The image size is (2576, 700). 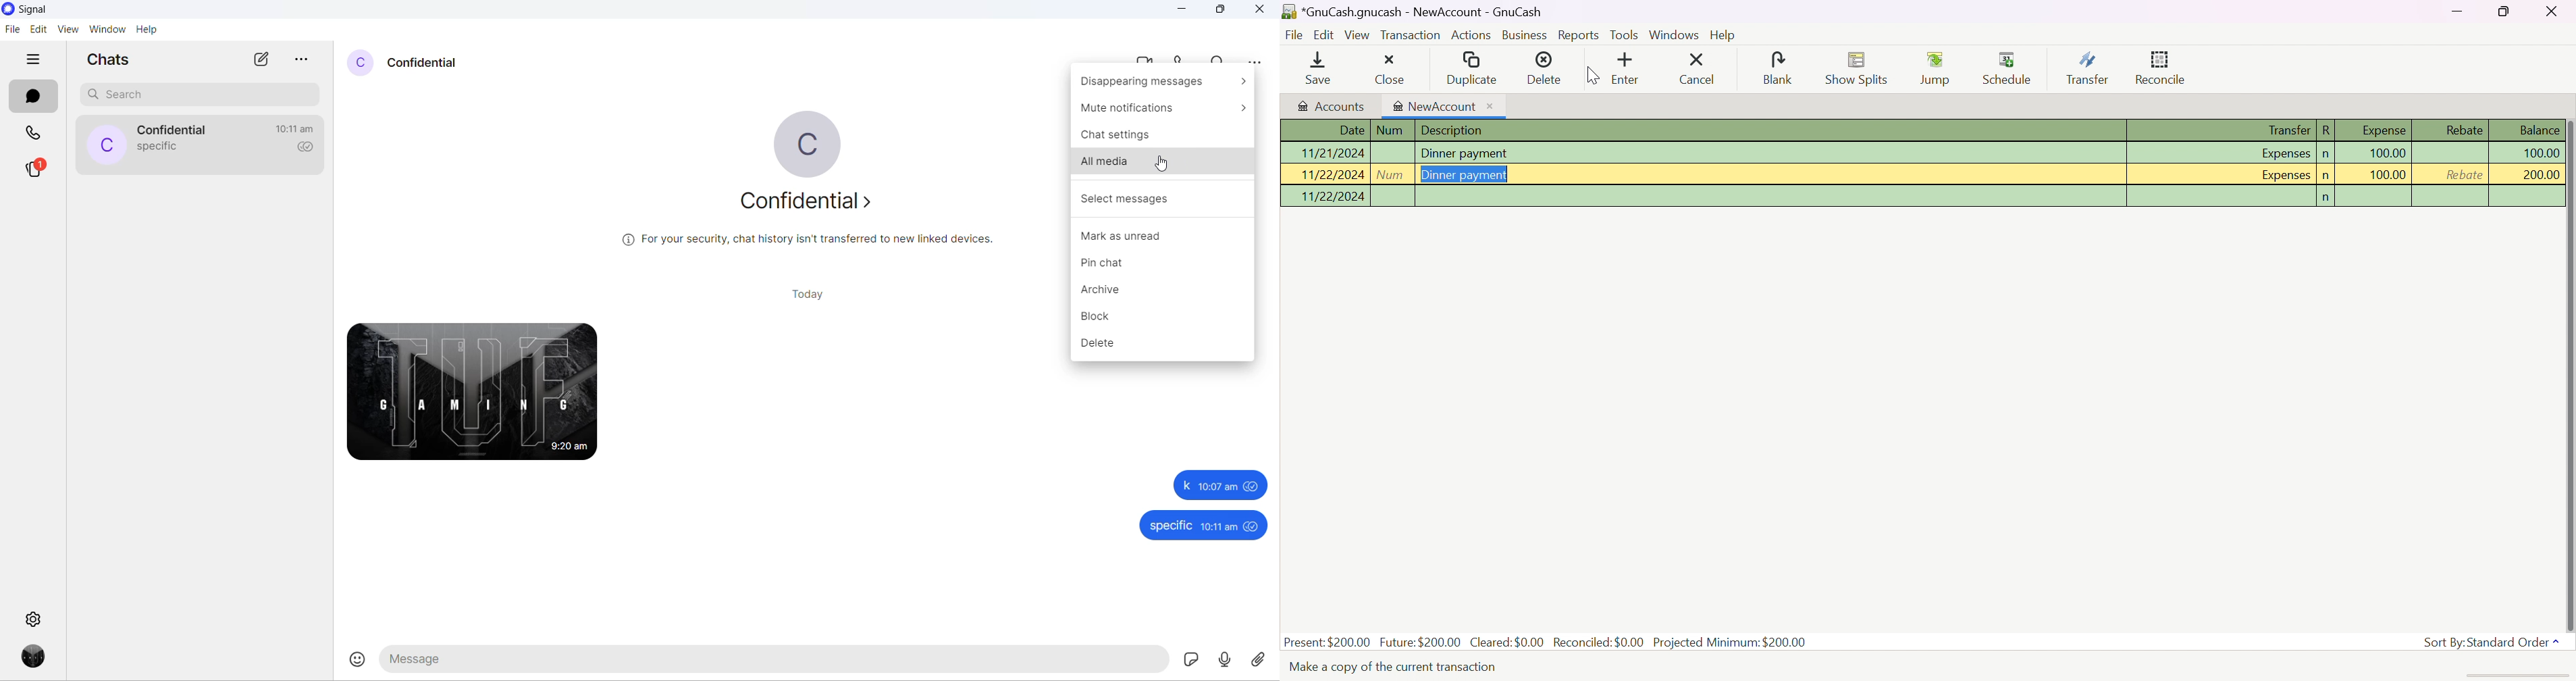 What do you see at coordinates (110, 61) in the screenshot?
I see `chats heading` at bounding box center [110, 61].